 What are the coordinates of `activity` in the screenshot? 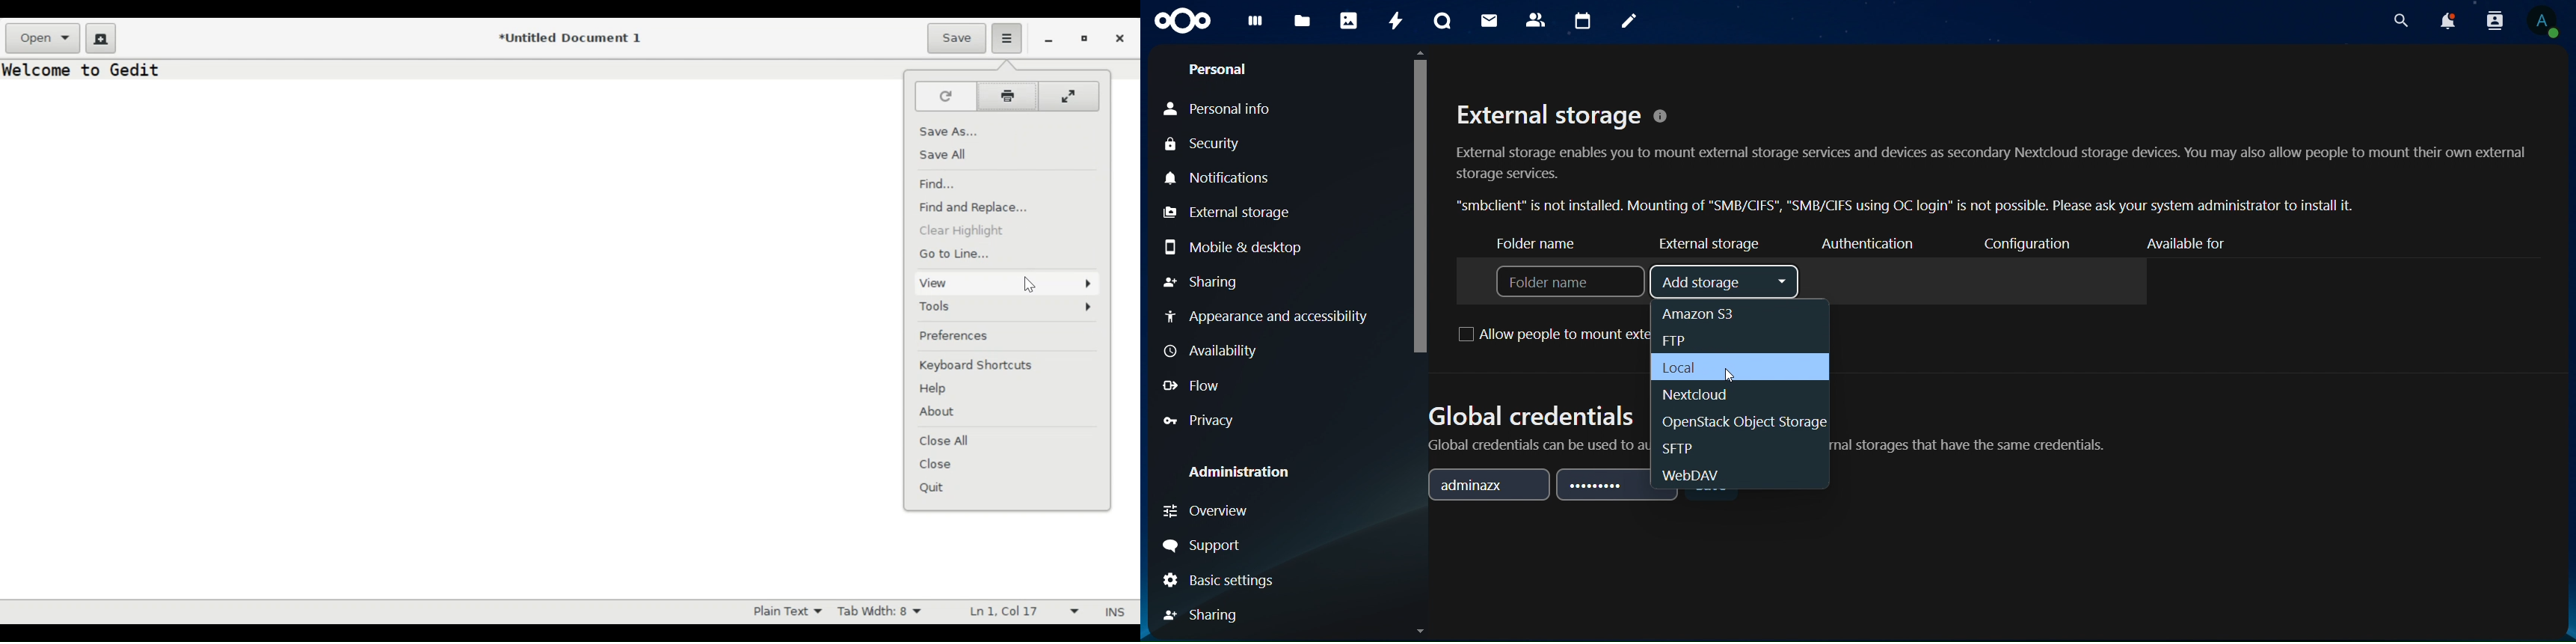 It's located at (1392, 22).